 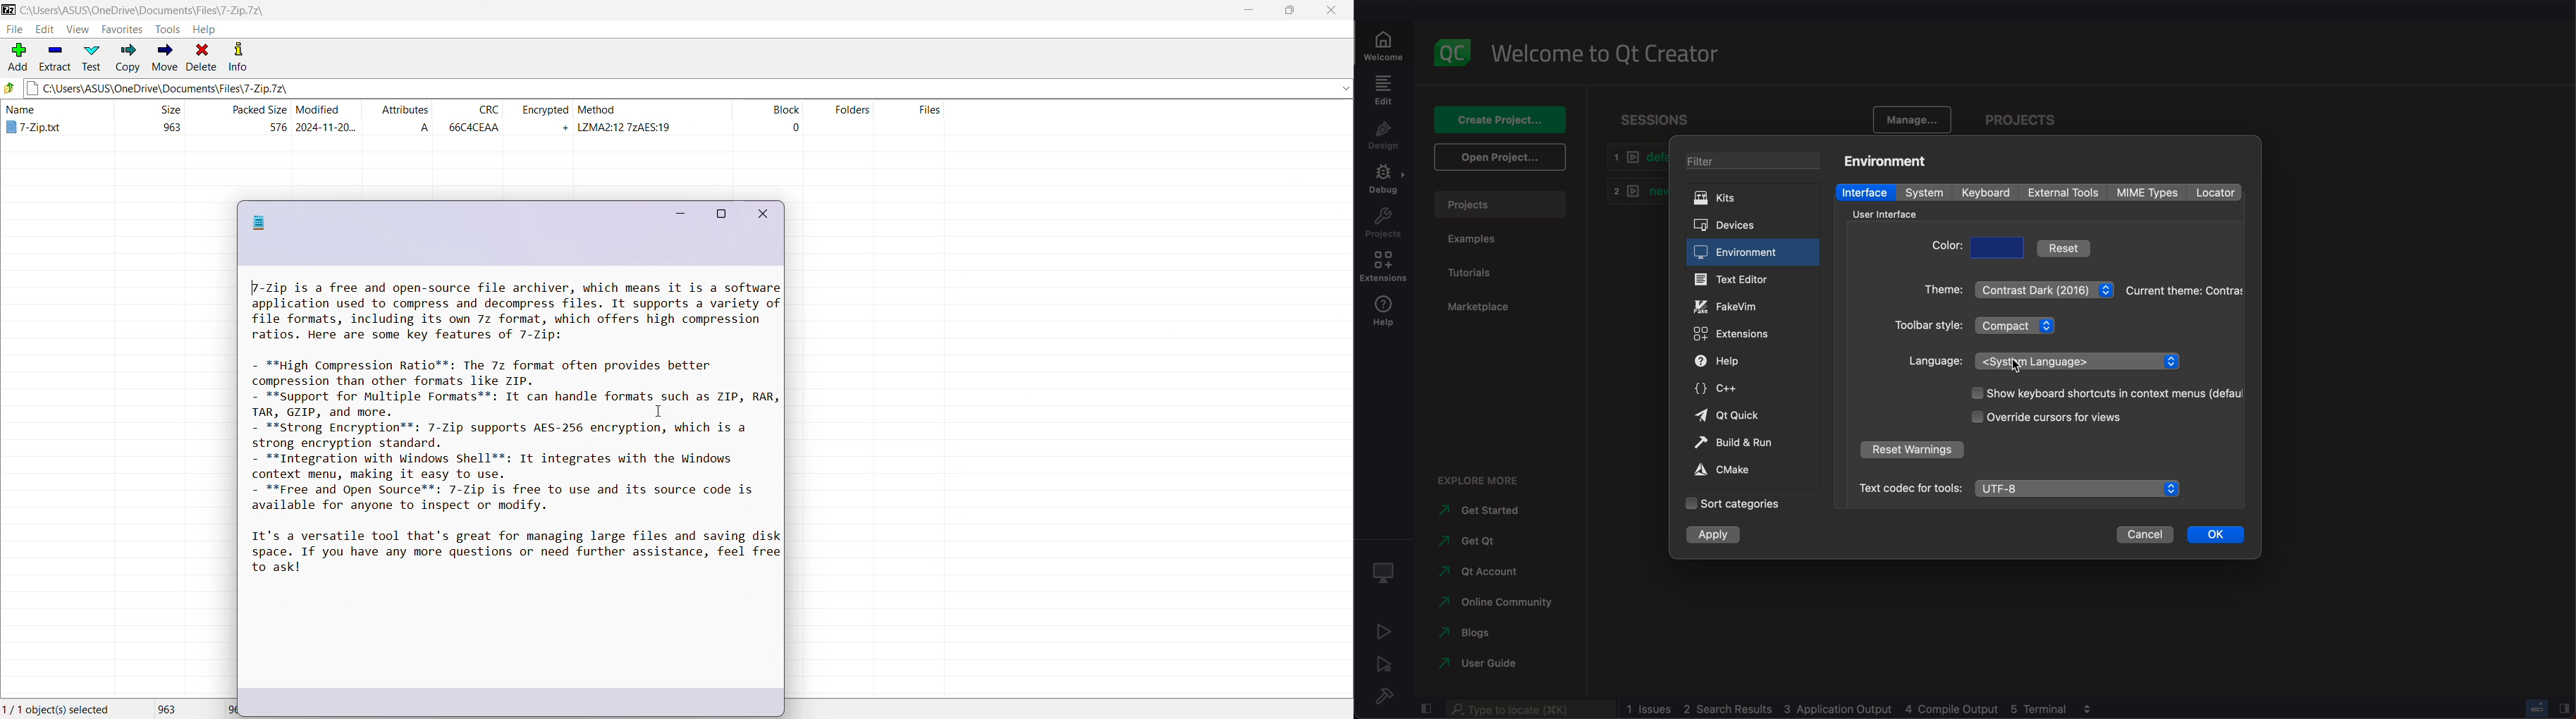 I want to click on Attributes, so click(x=403, y=118).